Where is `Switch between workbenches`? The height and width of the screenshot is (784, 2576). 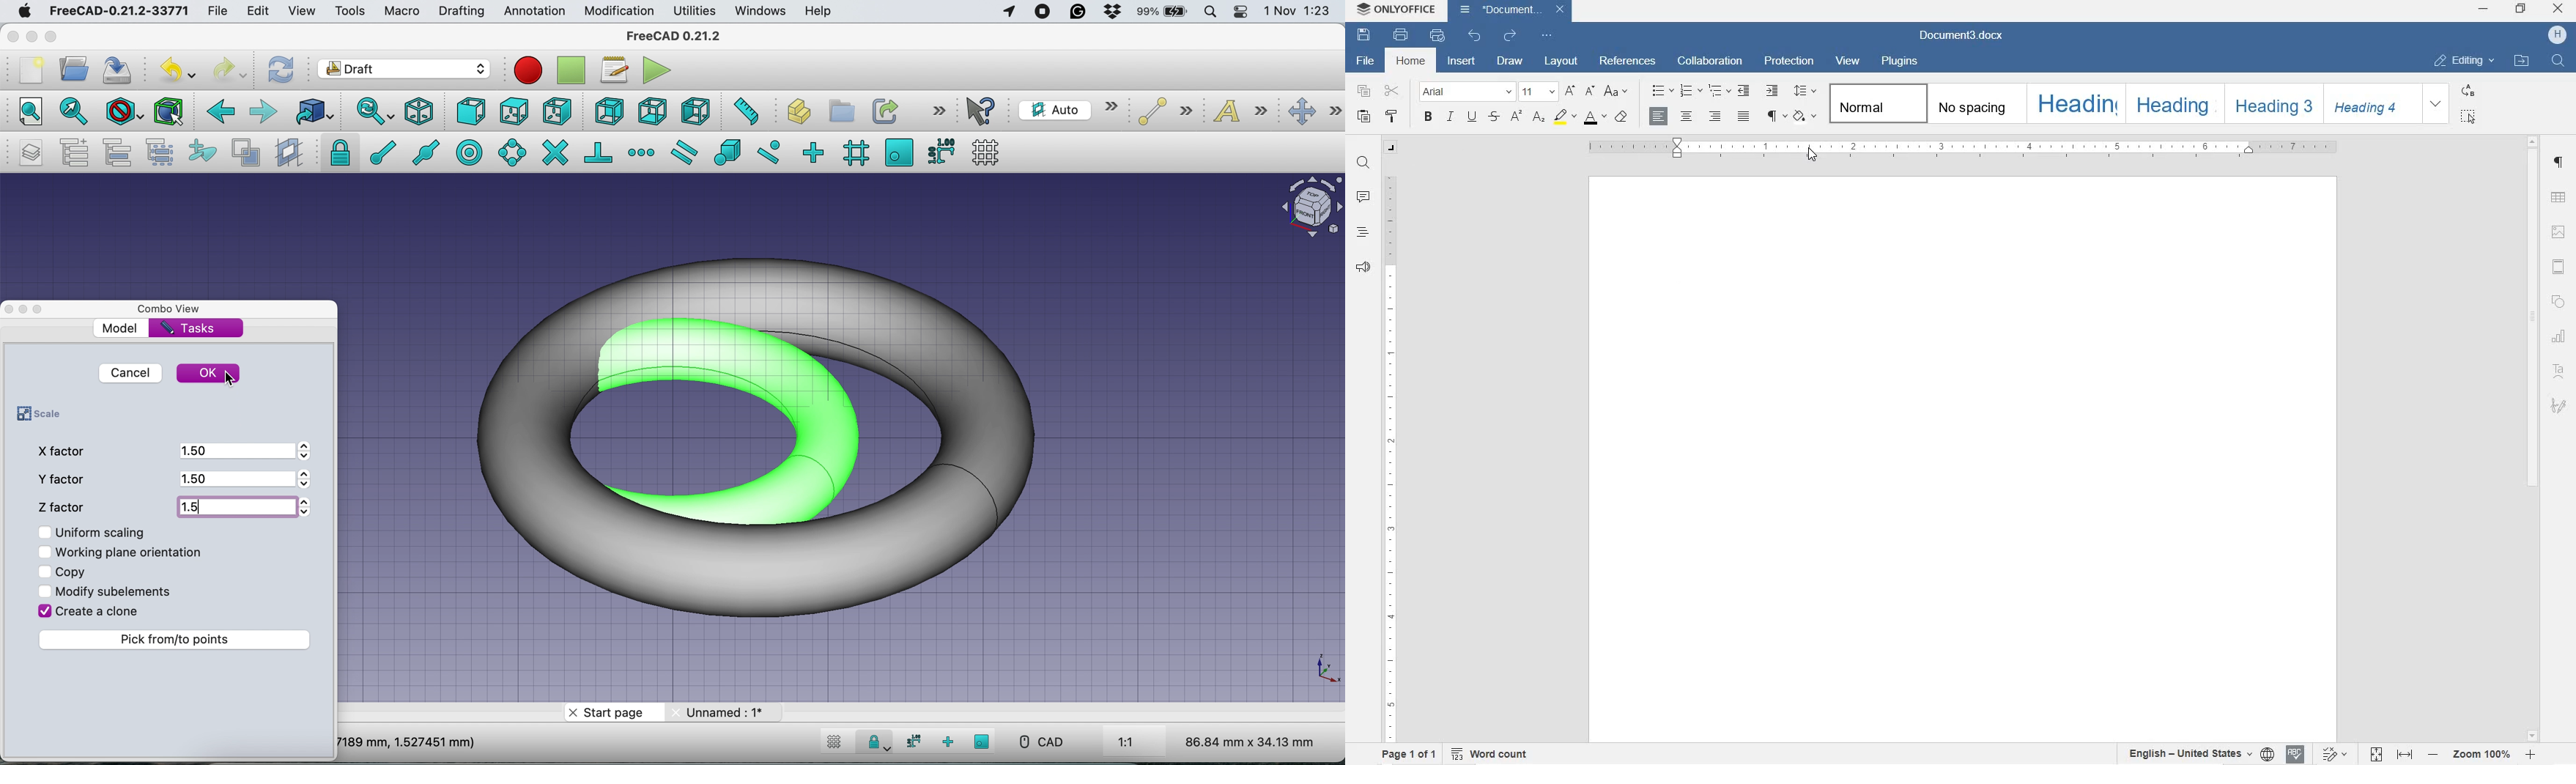 Switch between workbenches is located at coordinates (404, 70).